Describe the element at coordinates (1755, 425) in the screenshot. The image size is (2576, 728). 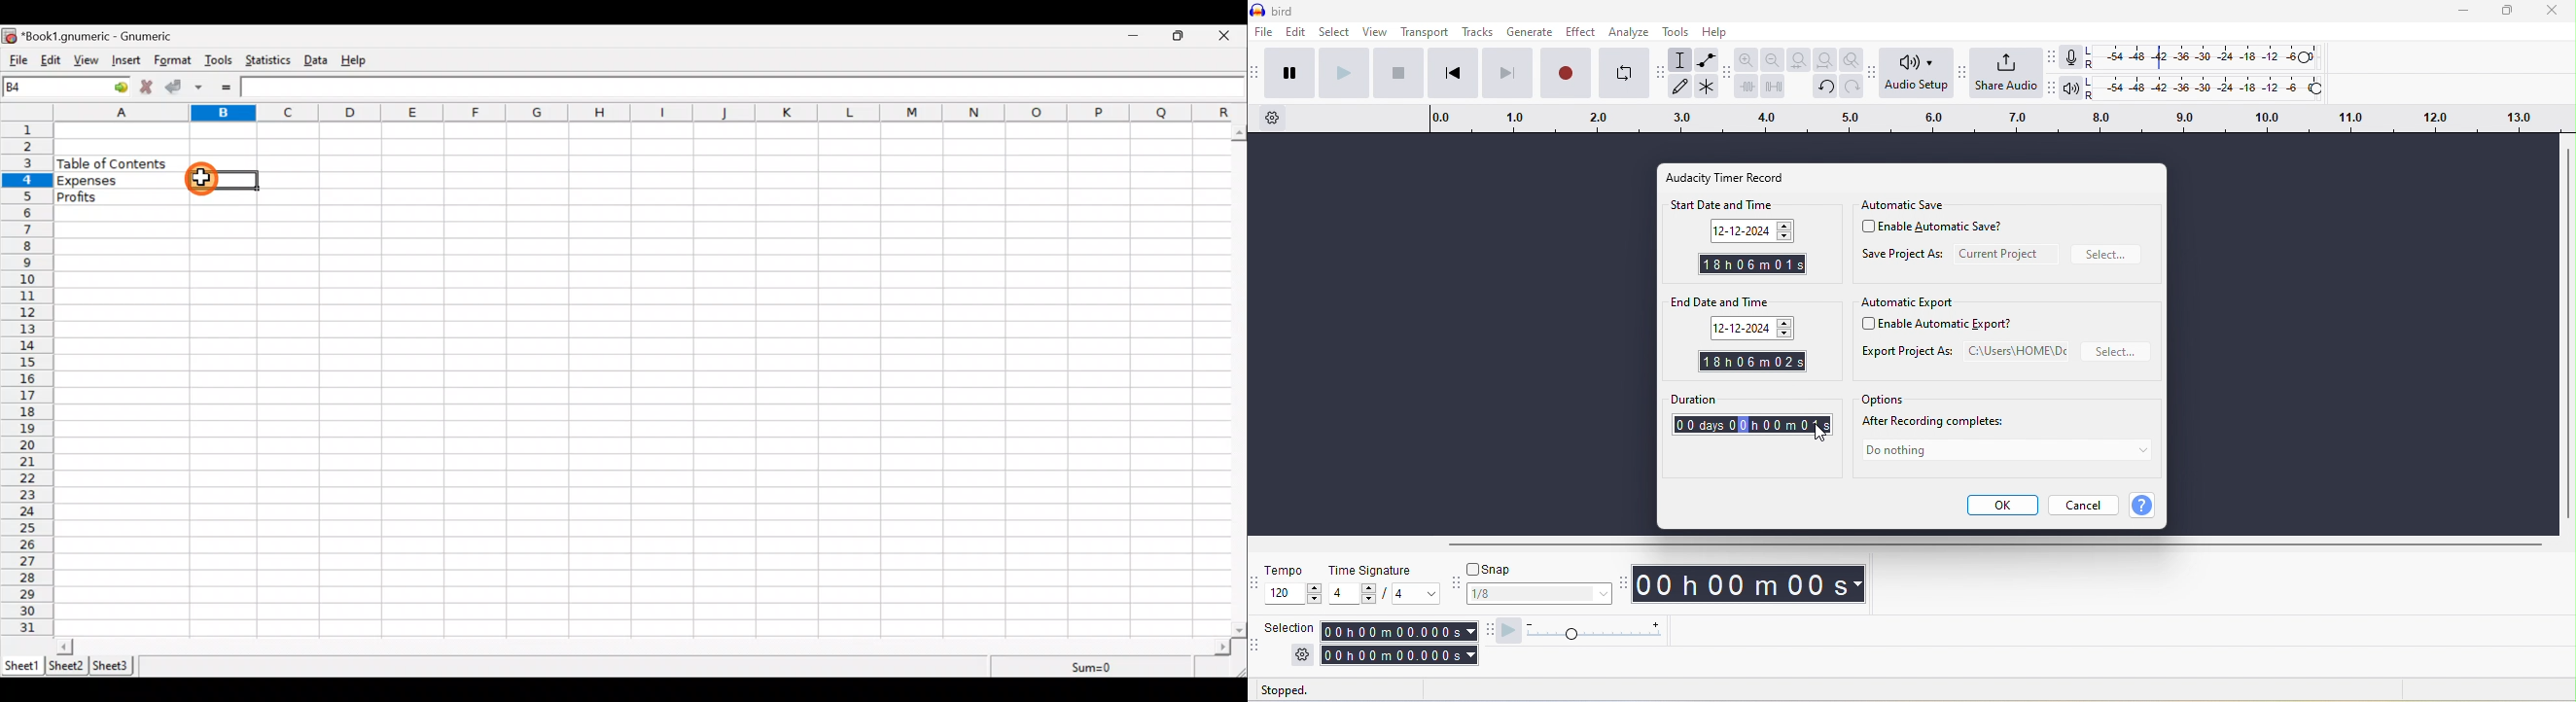
I see `Cursor on 0days0hour1second` at that location.